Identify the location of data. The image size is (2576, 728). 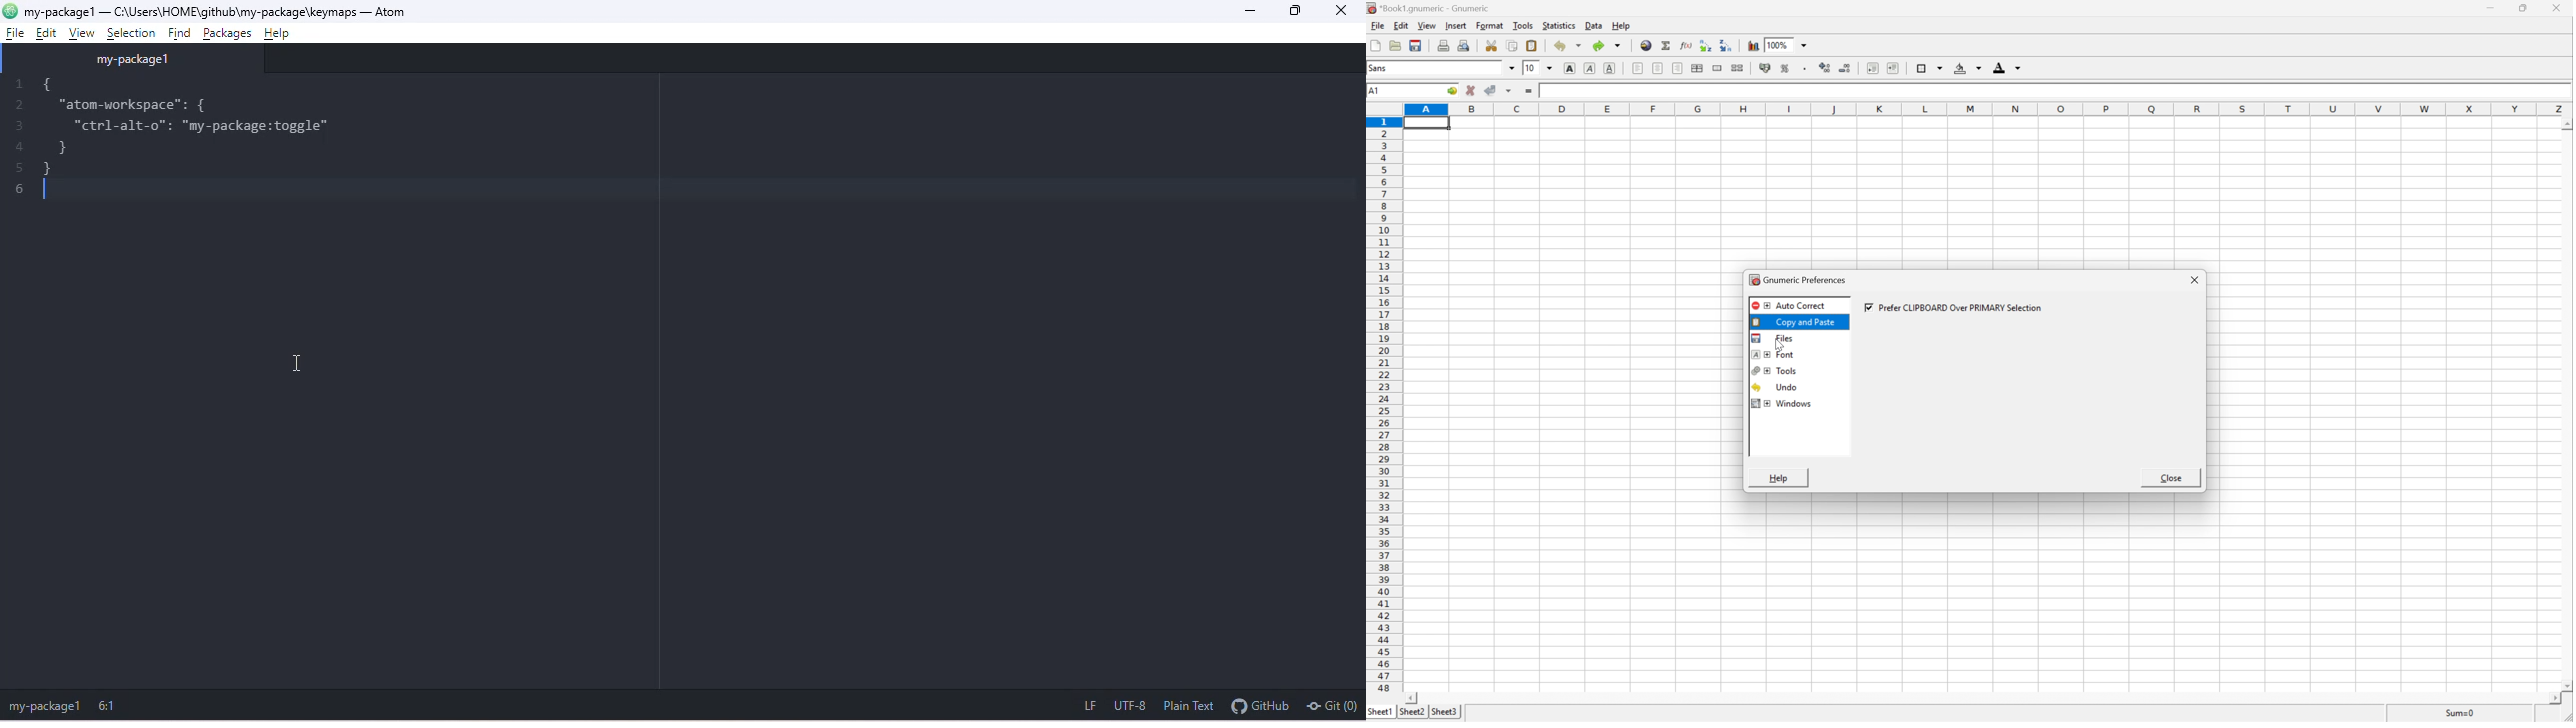
(1594, 26).